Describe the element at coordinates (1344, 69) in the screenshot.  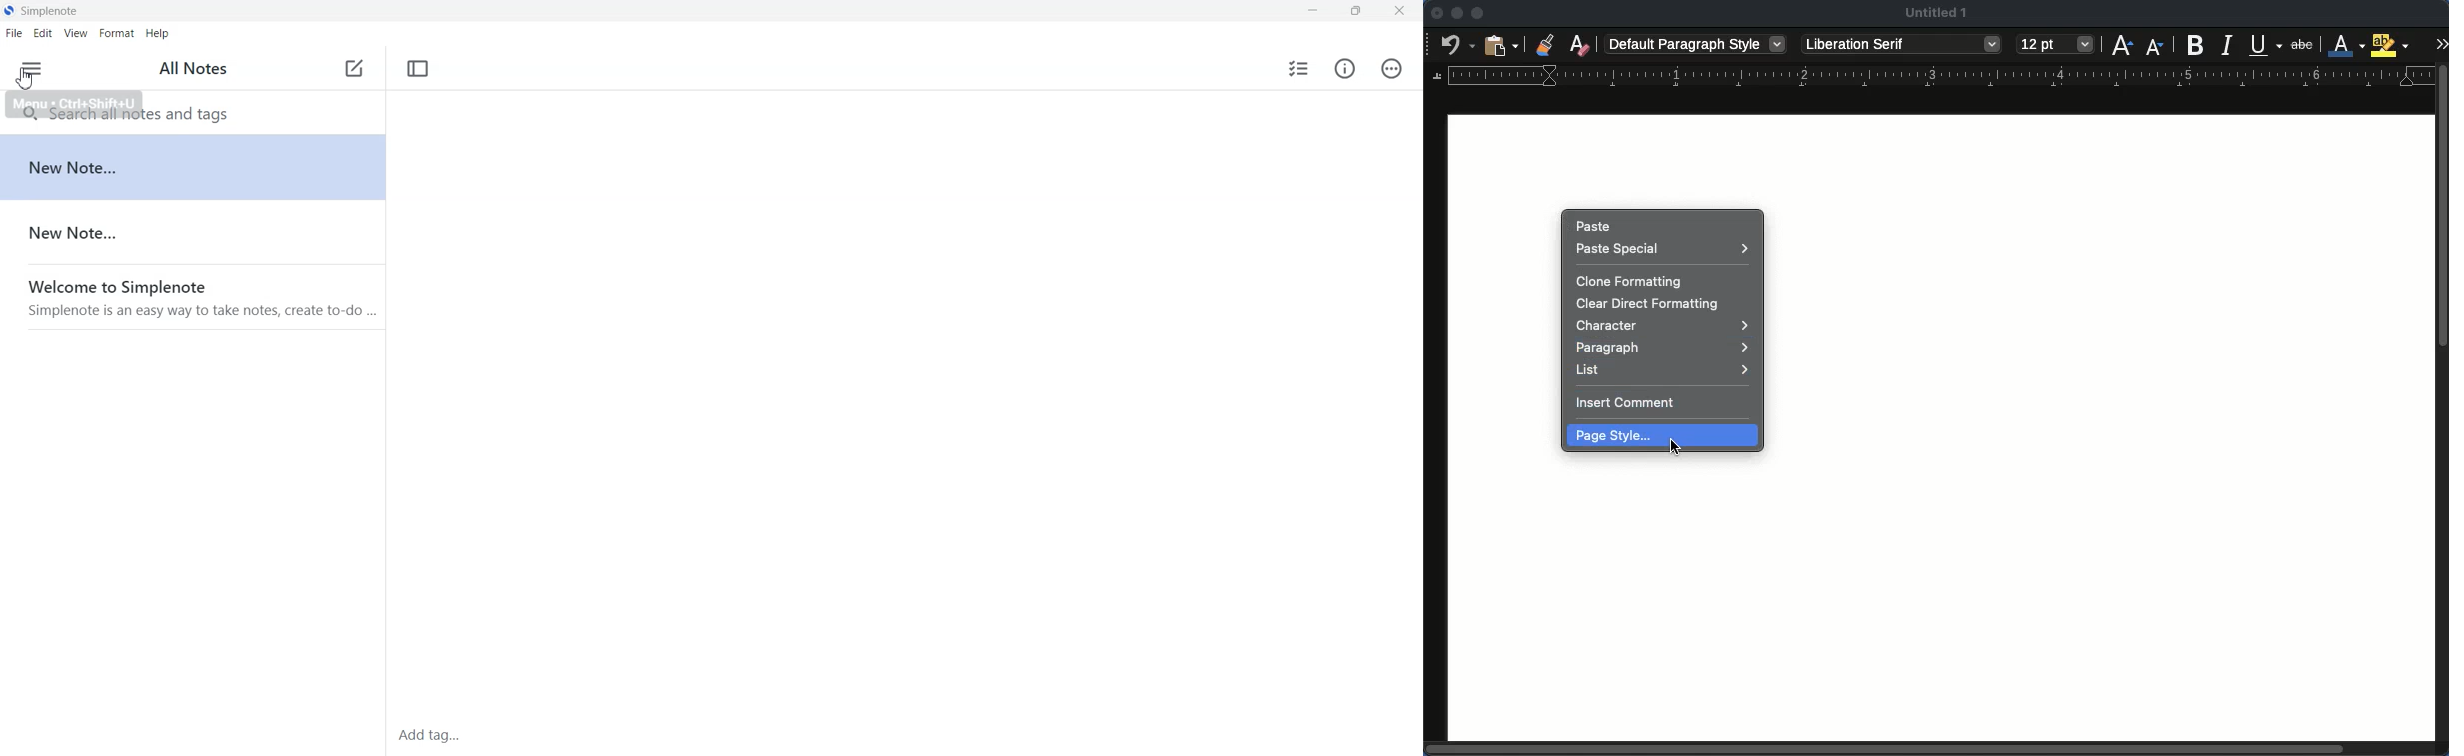
I see `Info` at that location.